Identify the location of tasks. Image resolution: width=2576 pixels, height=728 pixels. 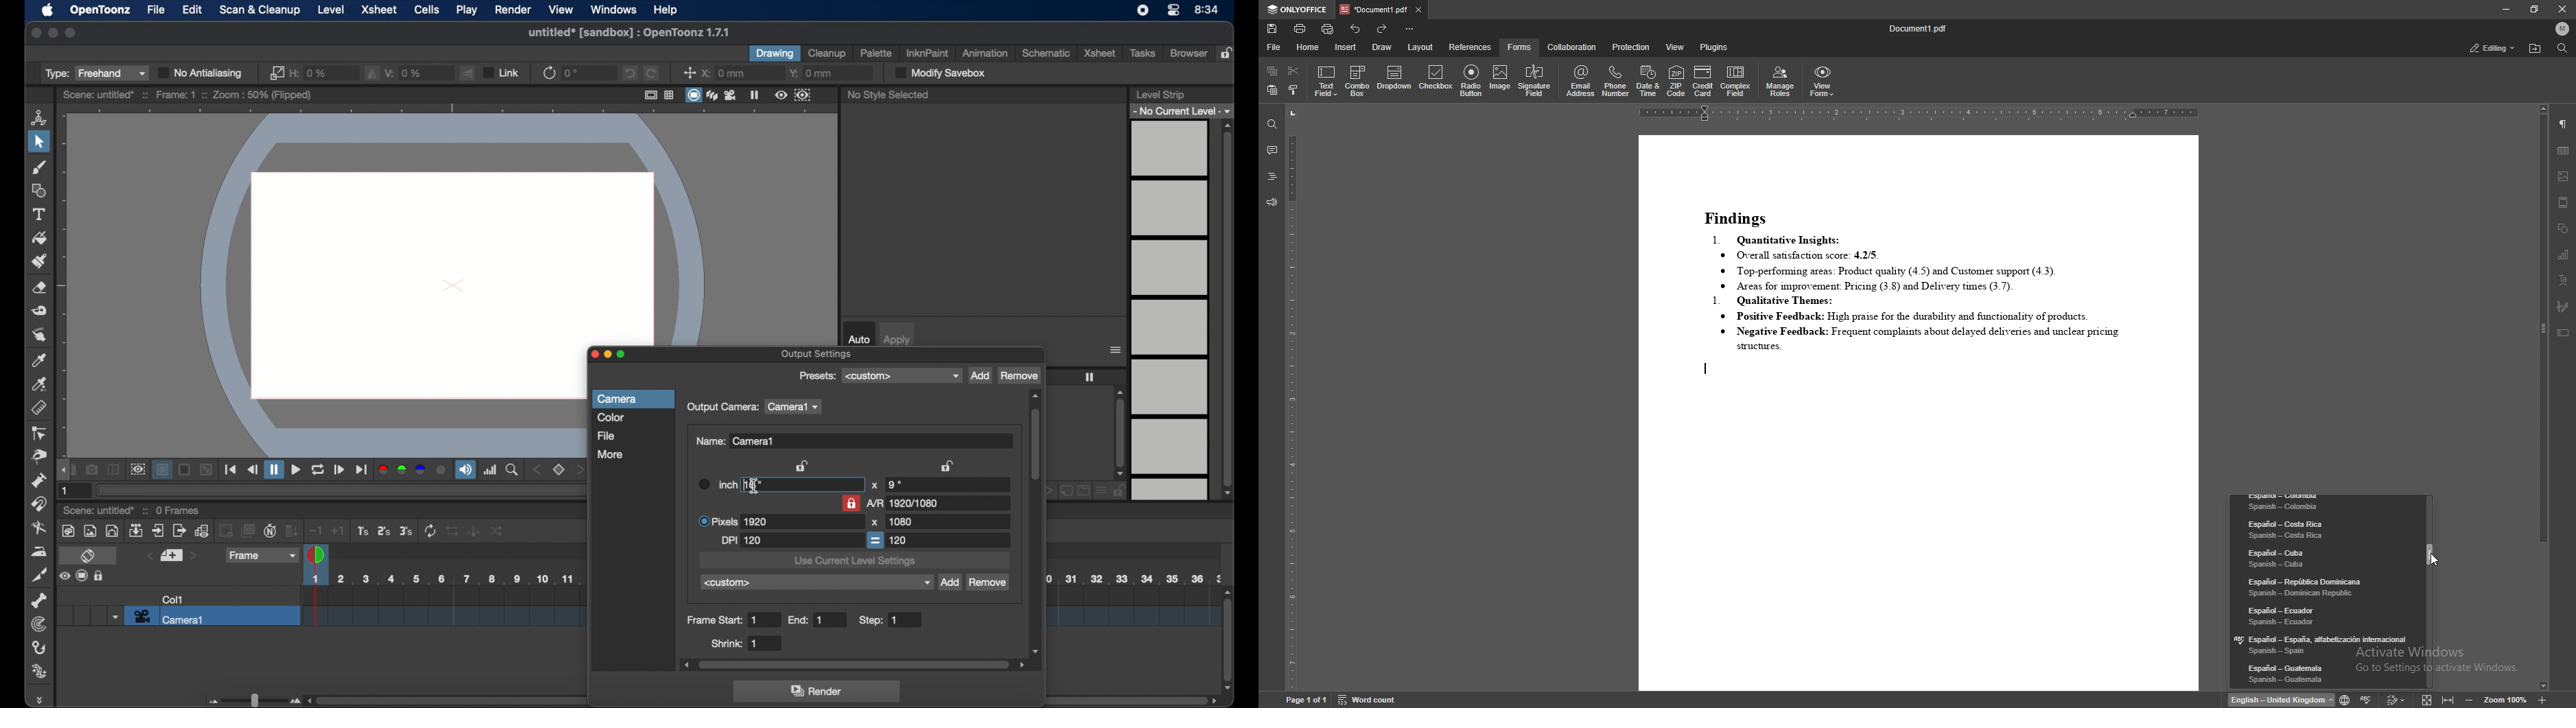
(1145, 53).